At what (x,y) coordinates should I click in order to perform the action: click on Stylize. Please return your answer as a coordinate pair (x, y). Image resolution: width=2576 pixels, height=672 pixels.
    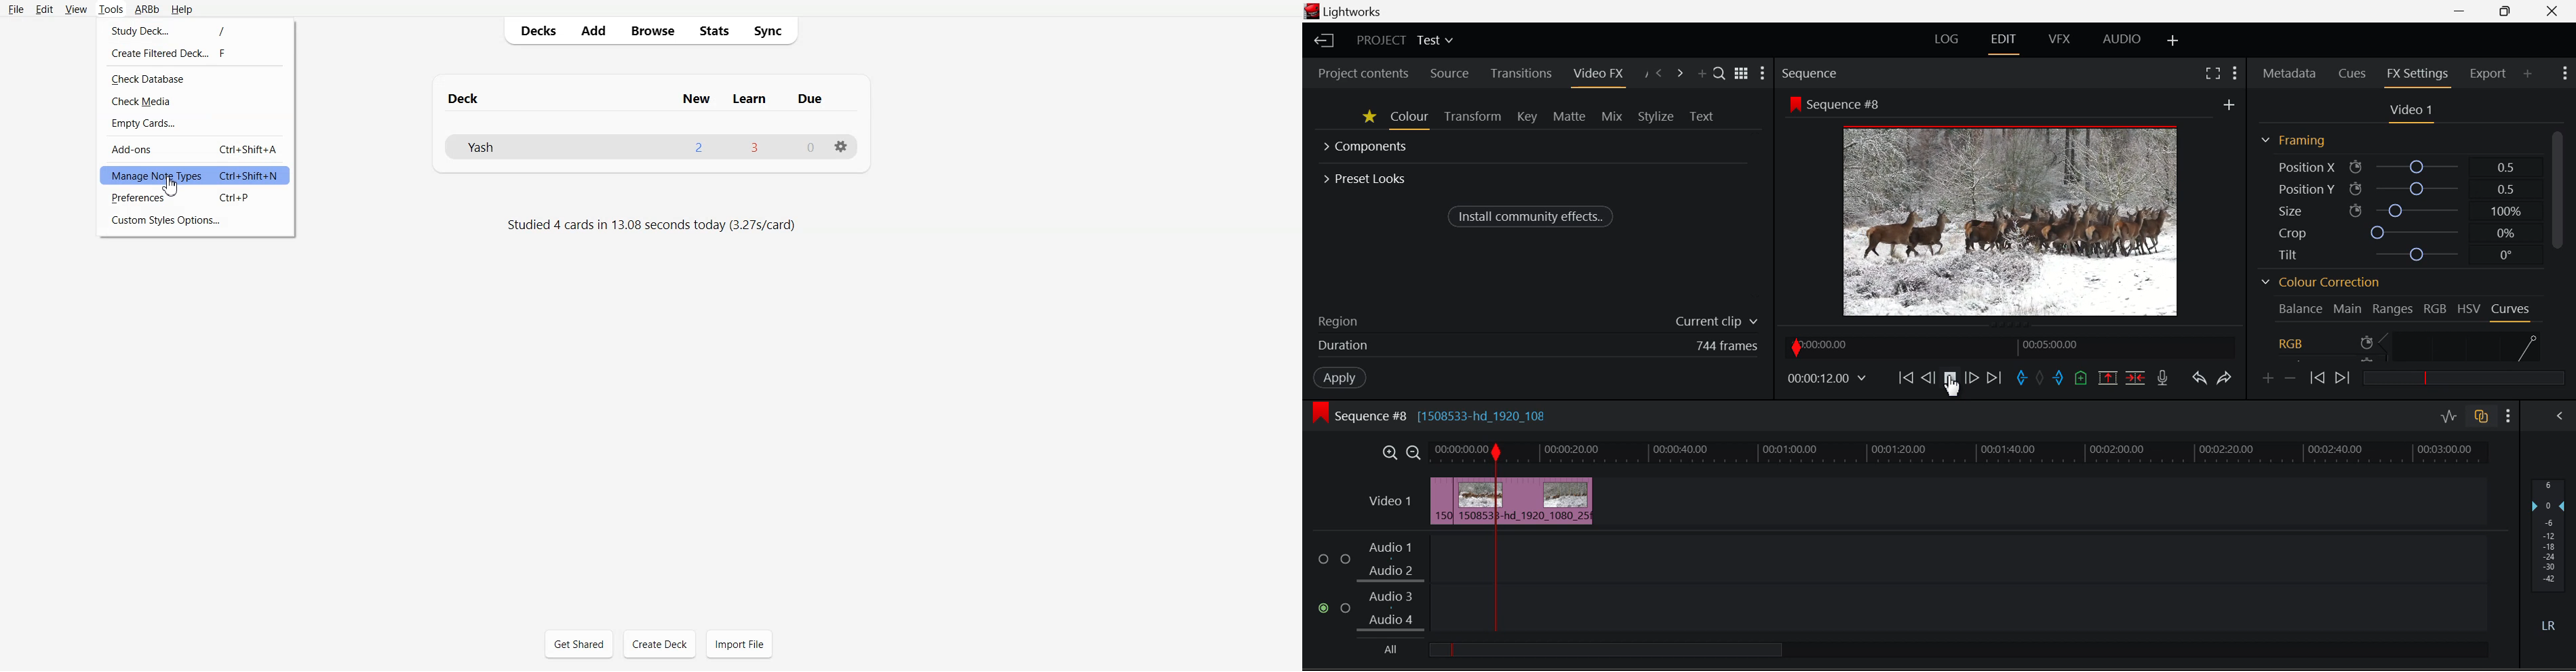
    Looking at the image, I should click on (1655, 115).